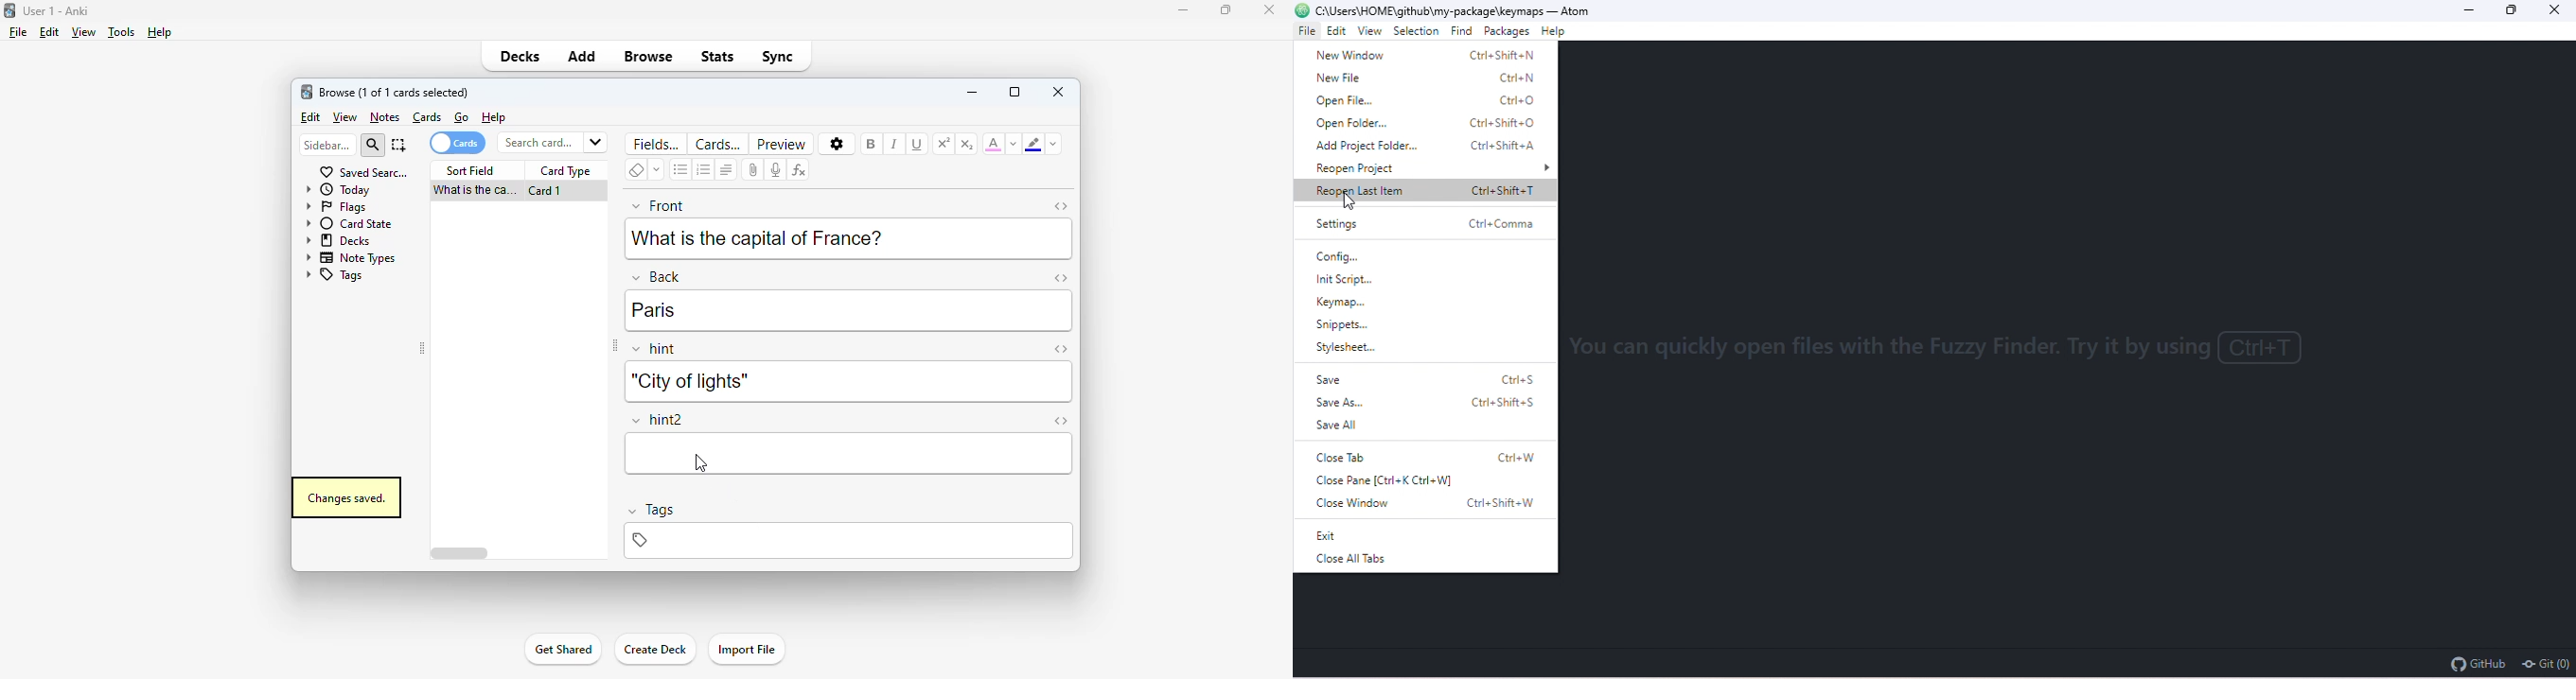  What do you see at coordinates (340, 239) in the screenshot?
I see `decks` at bounding box center [340, 239].